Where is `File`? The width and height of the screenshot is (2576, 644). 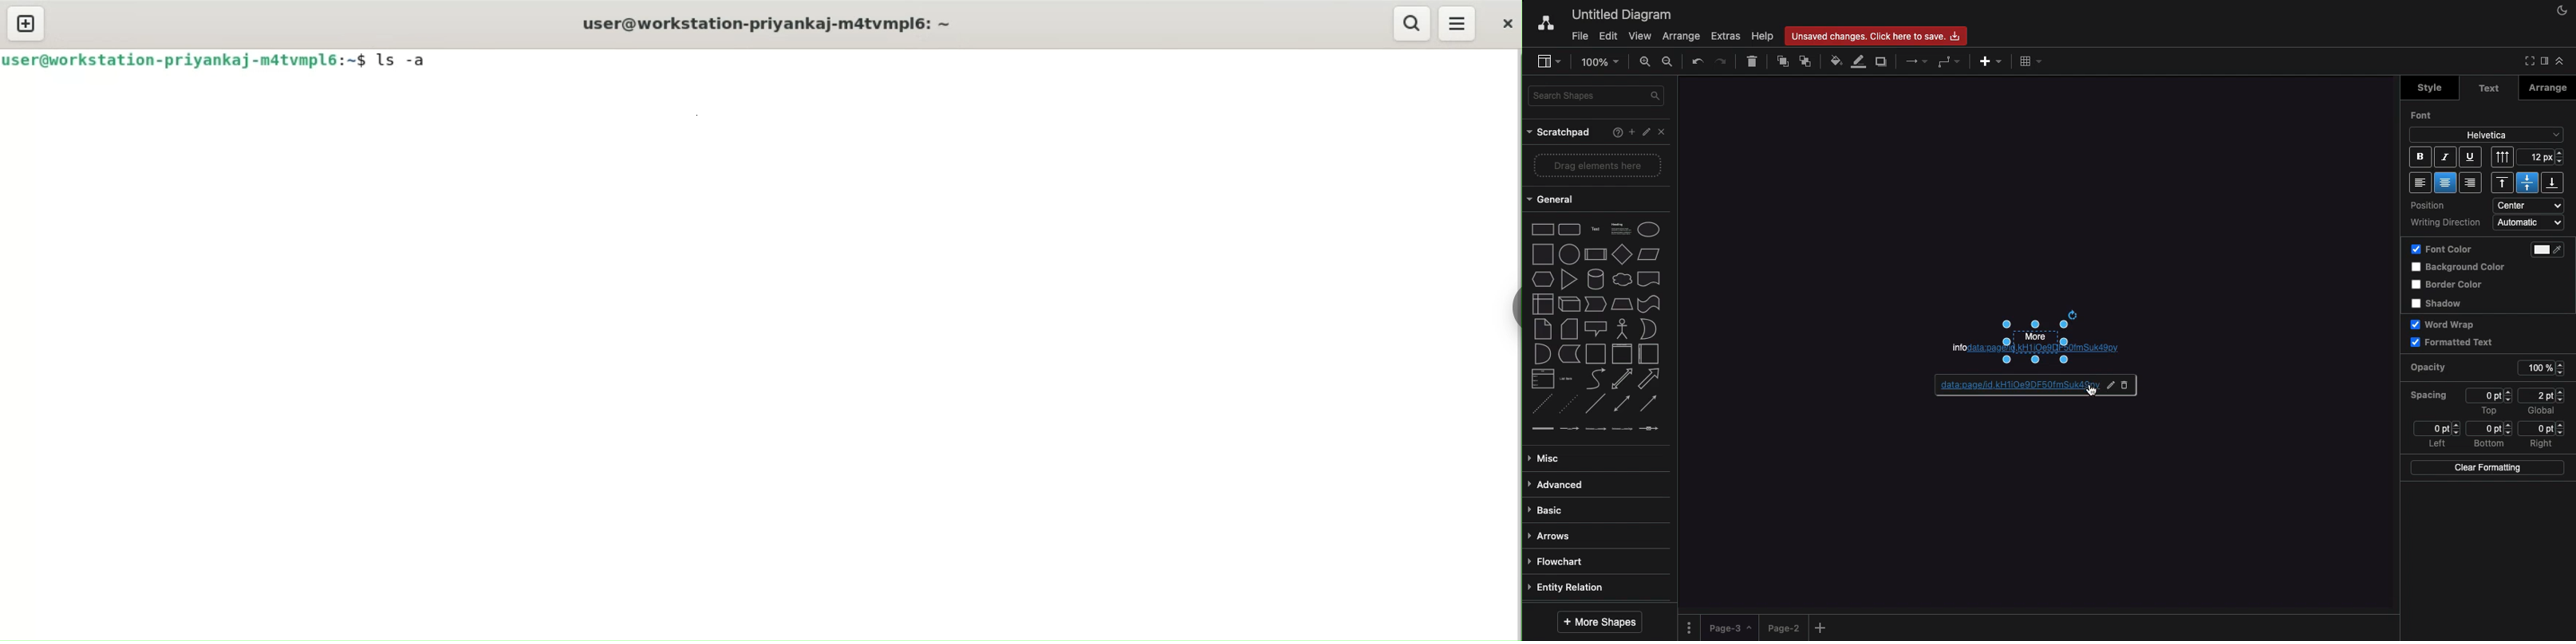 File is located at coordinates (1579, 35).